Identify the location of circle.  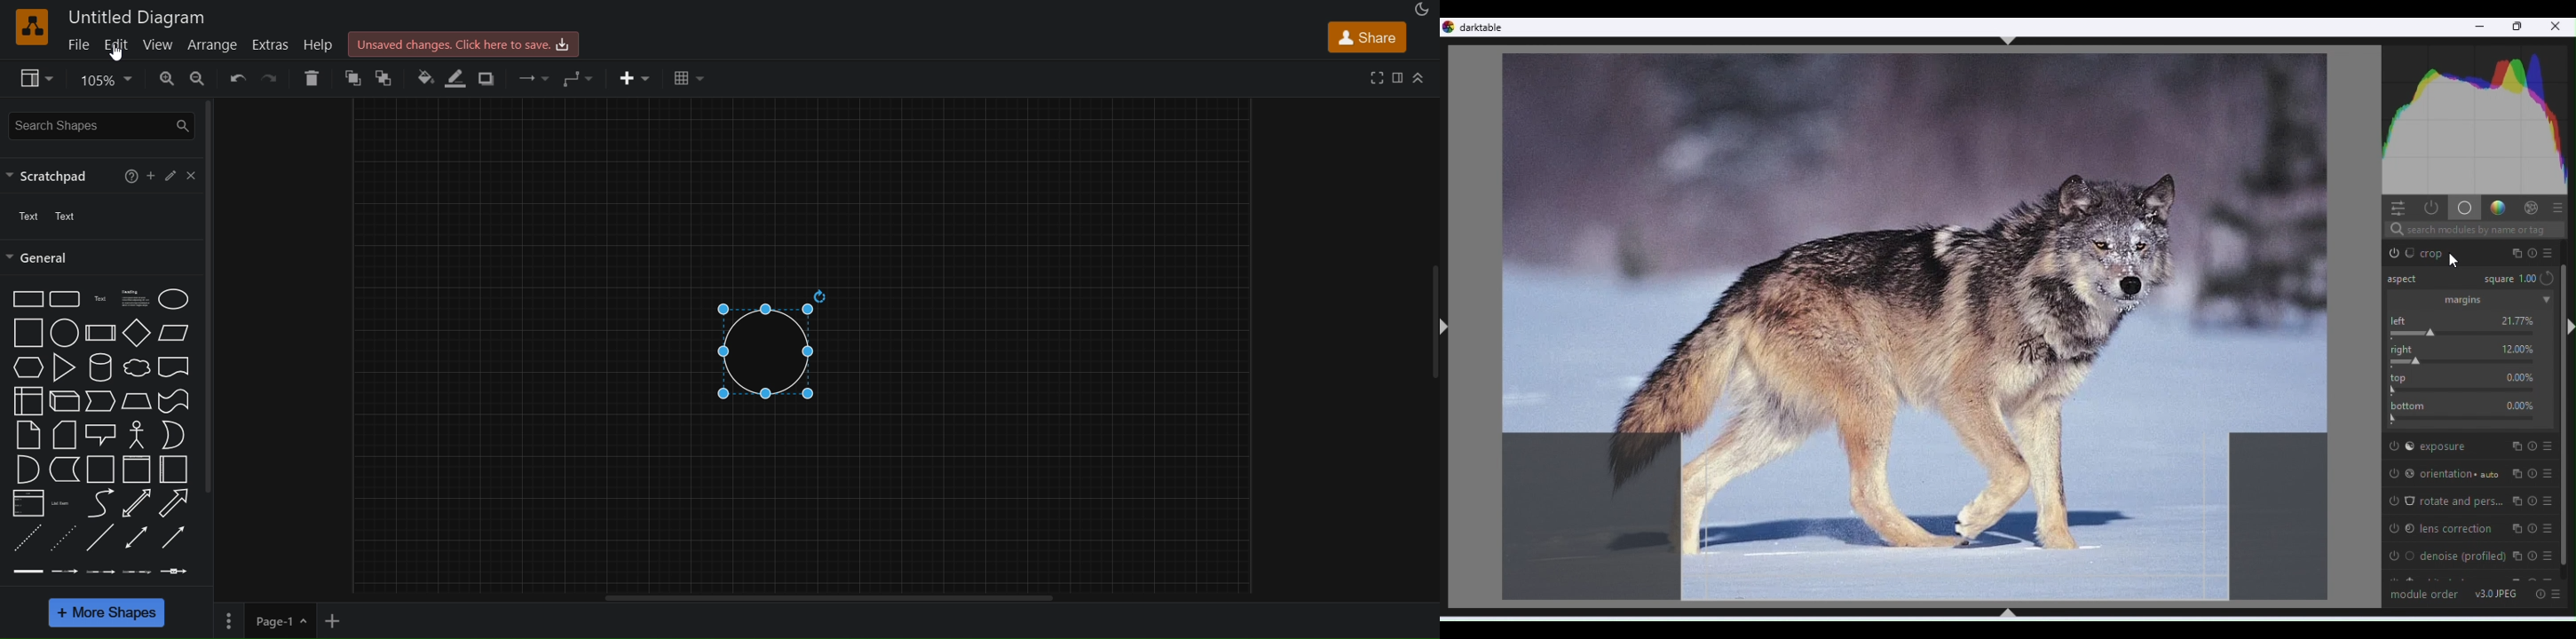
(770, 343).